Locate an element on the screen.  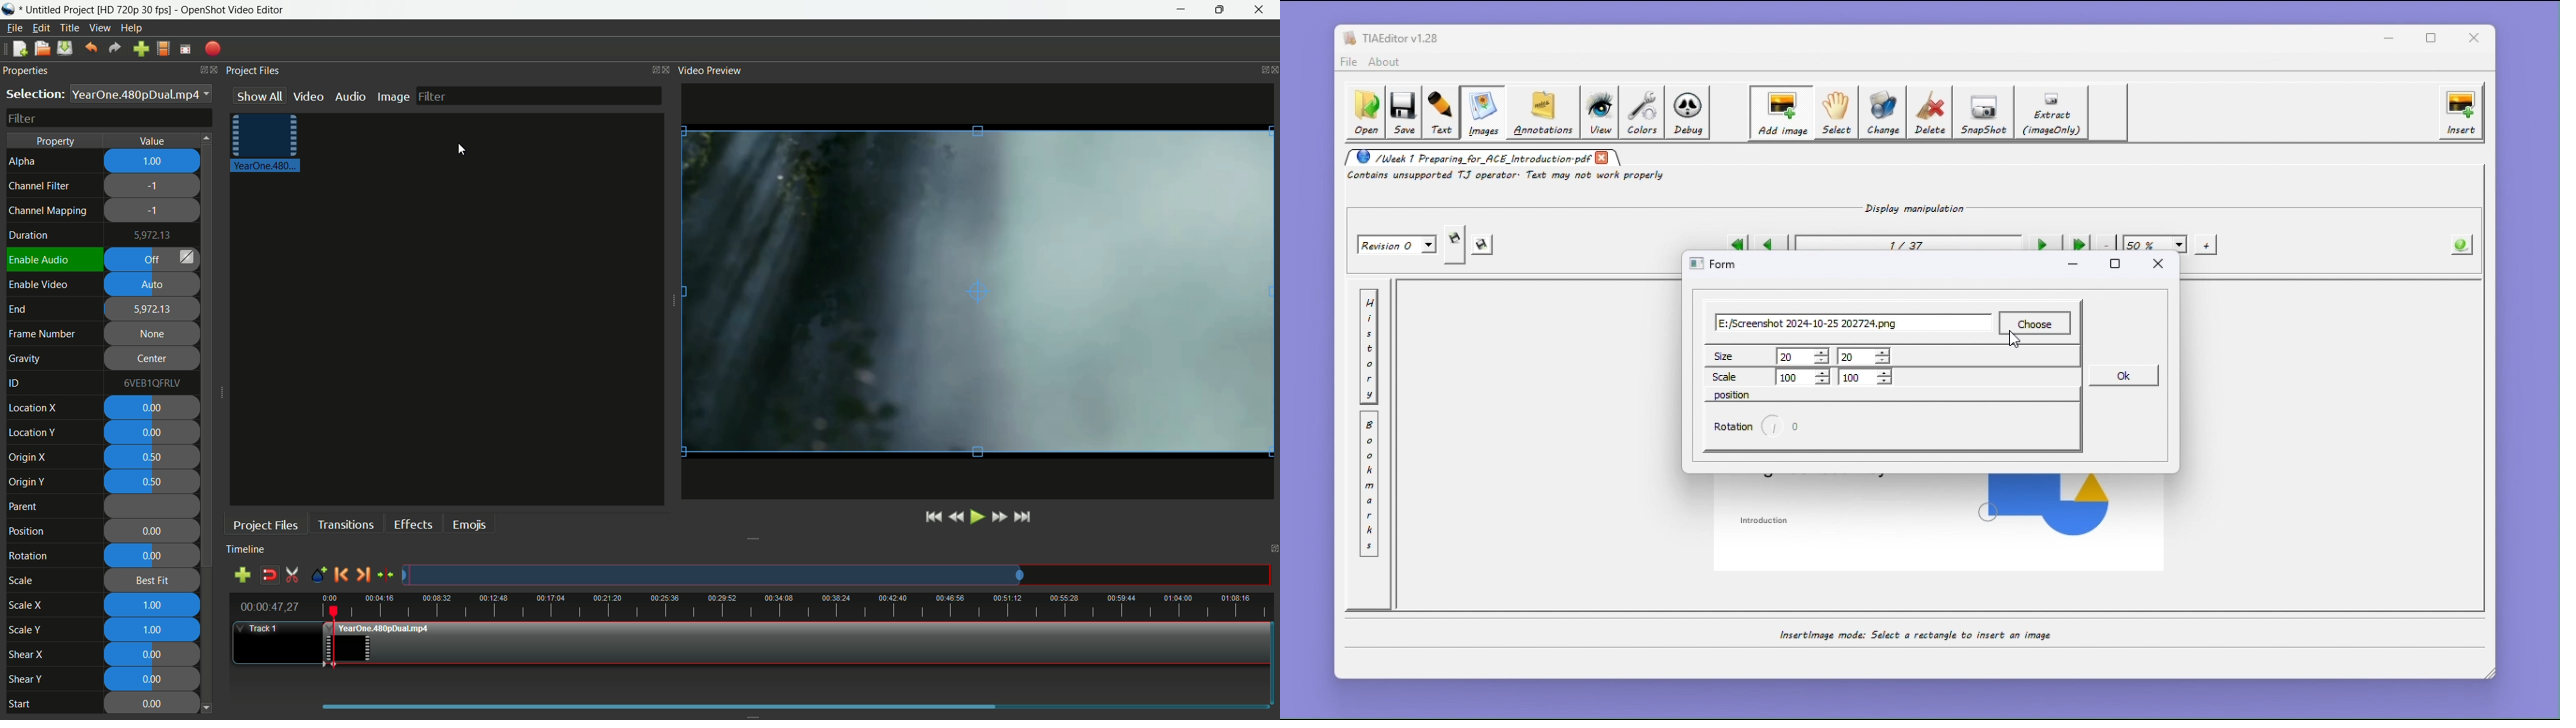
scale y is located at coordinates (27, 630).